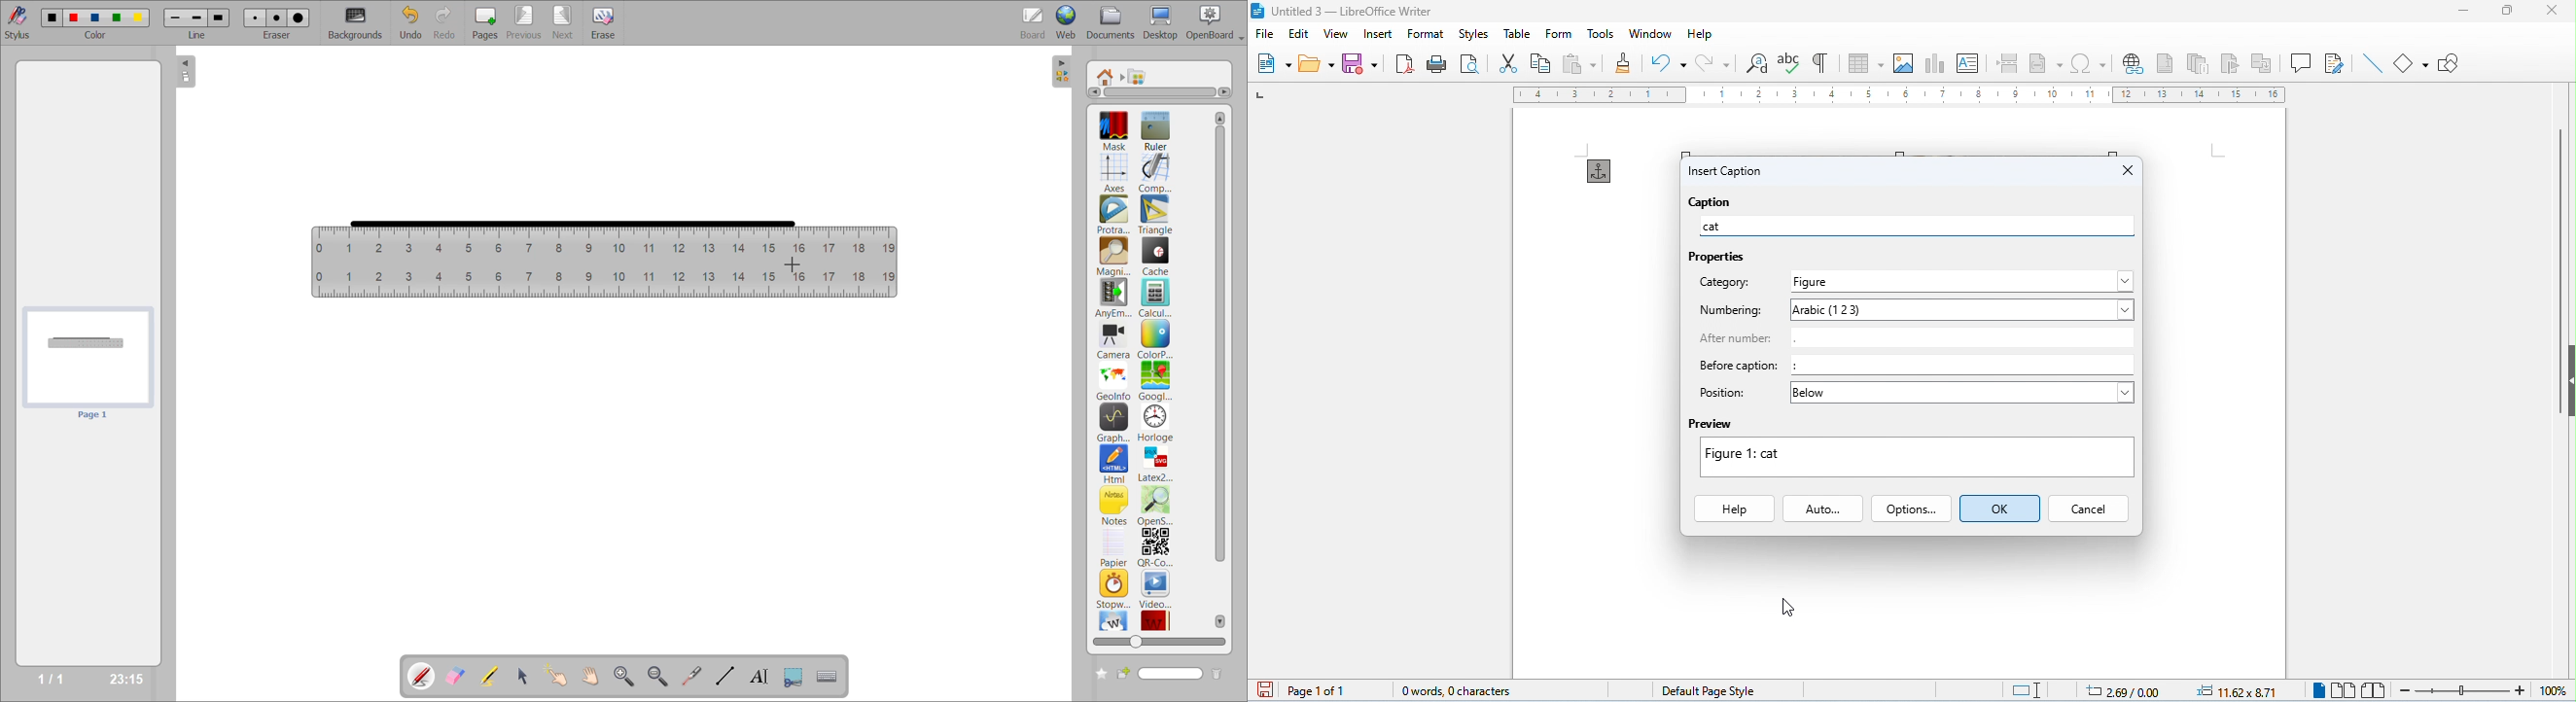 The image size is (2576, 728). What do you see at coordinates (2316, 690) in the screenshot?
I see `single view` at bounding box center [2316, 690].